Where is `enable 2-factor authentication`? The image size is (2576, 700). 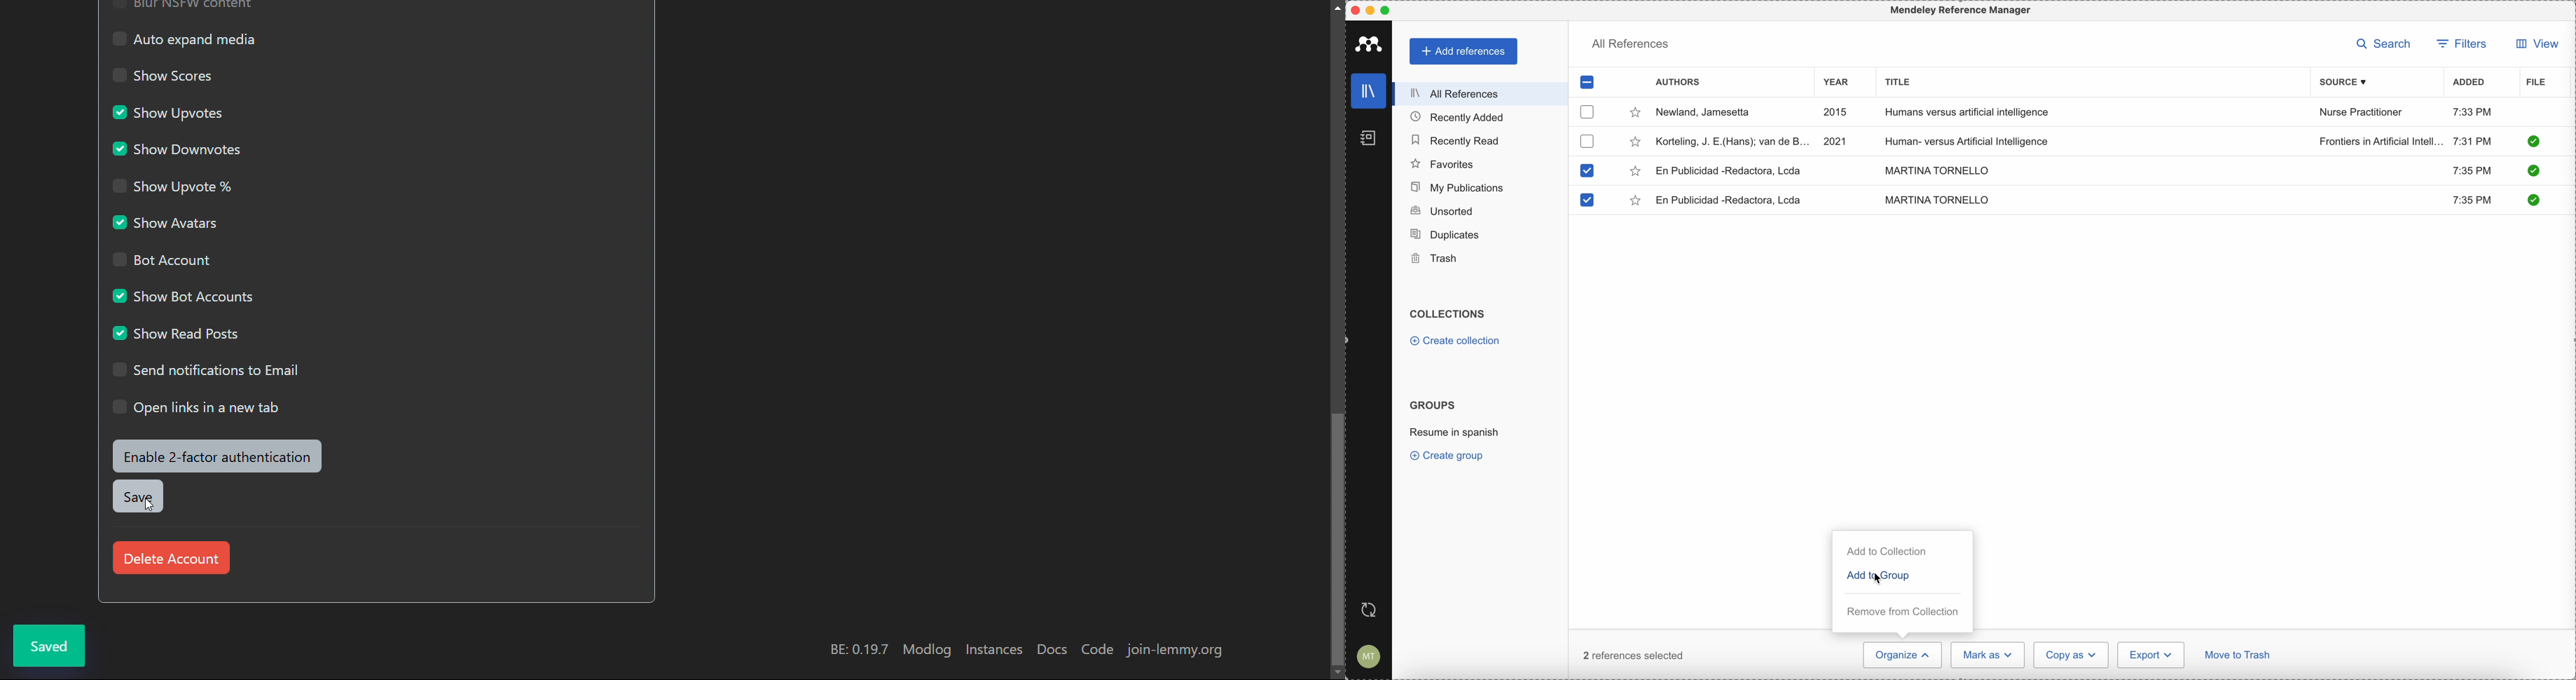
enable 2-factor authentication is located at coordinates (216, 456).